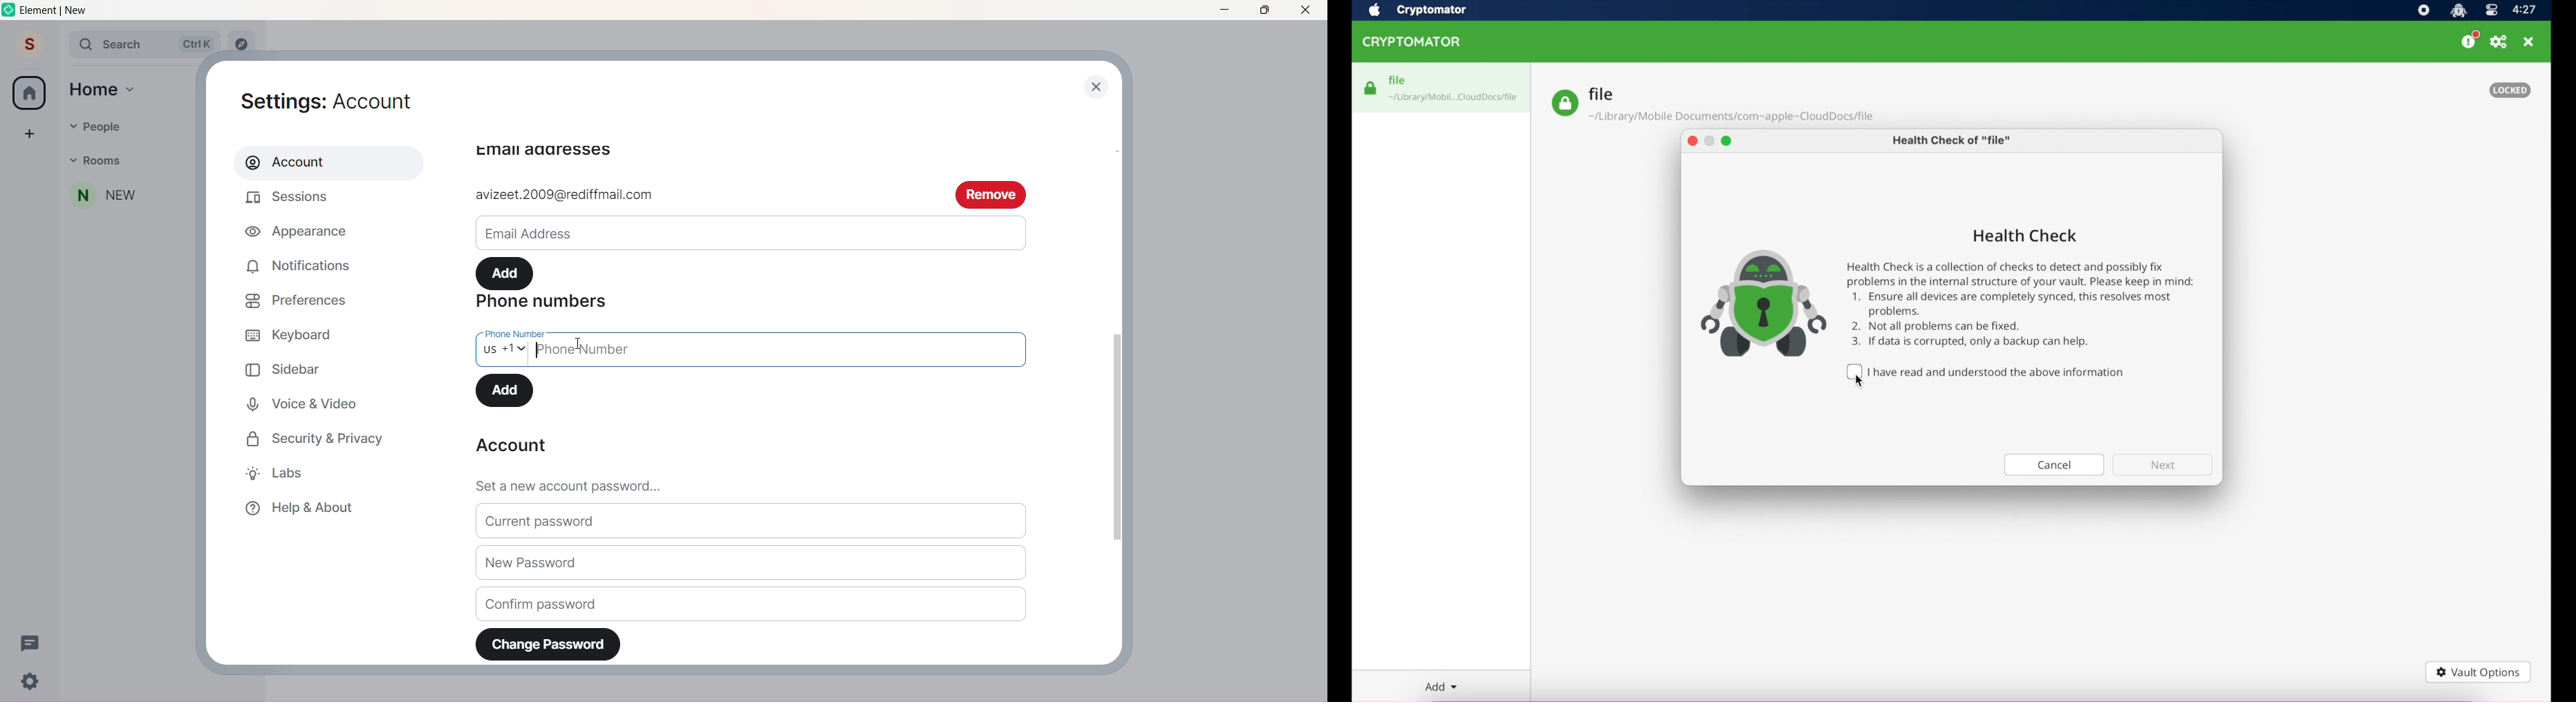 This screenshot has width=2576, height=728. Describe the element at coordinates (27, 46) in the screenshot. I see `Profile` at that location.